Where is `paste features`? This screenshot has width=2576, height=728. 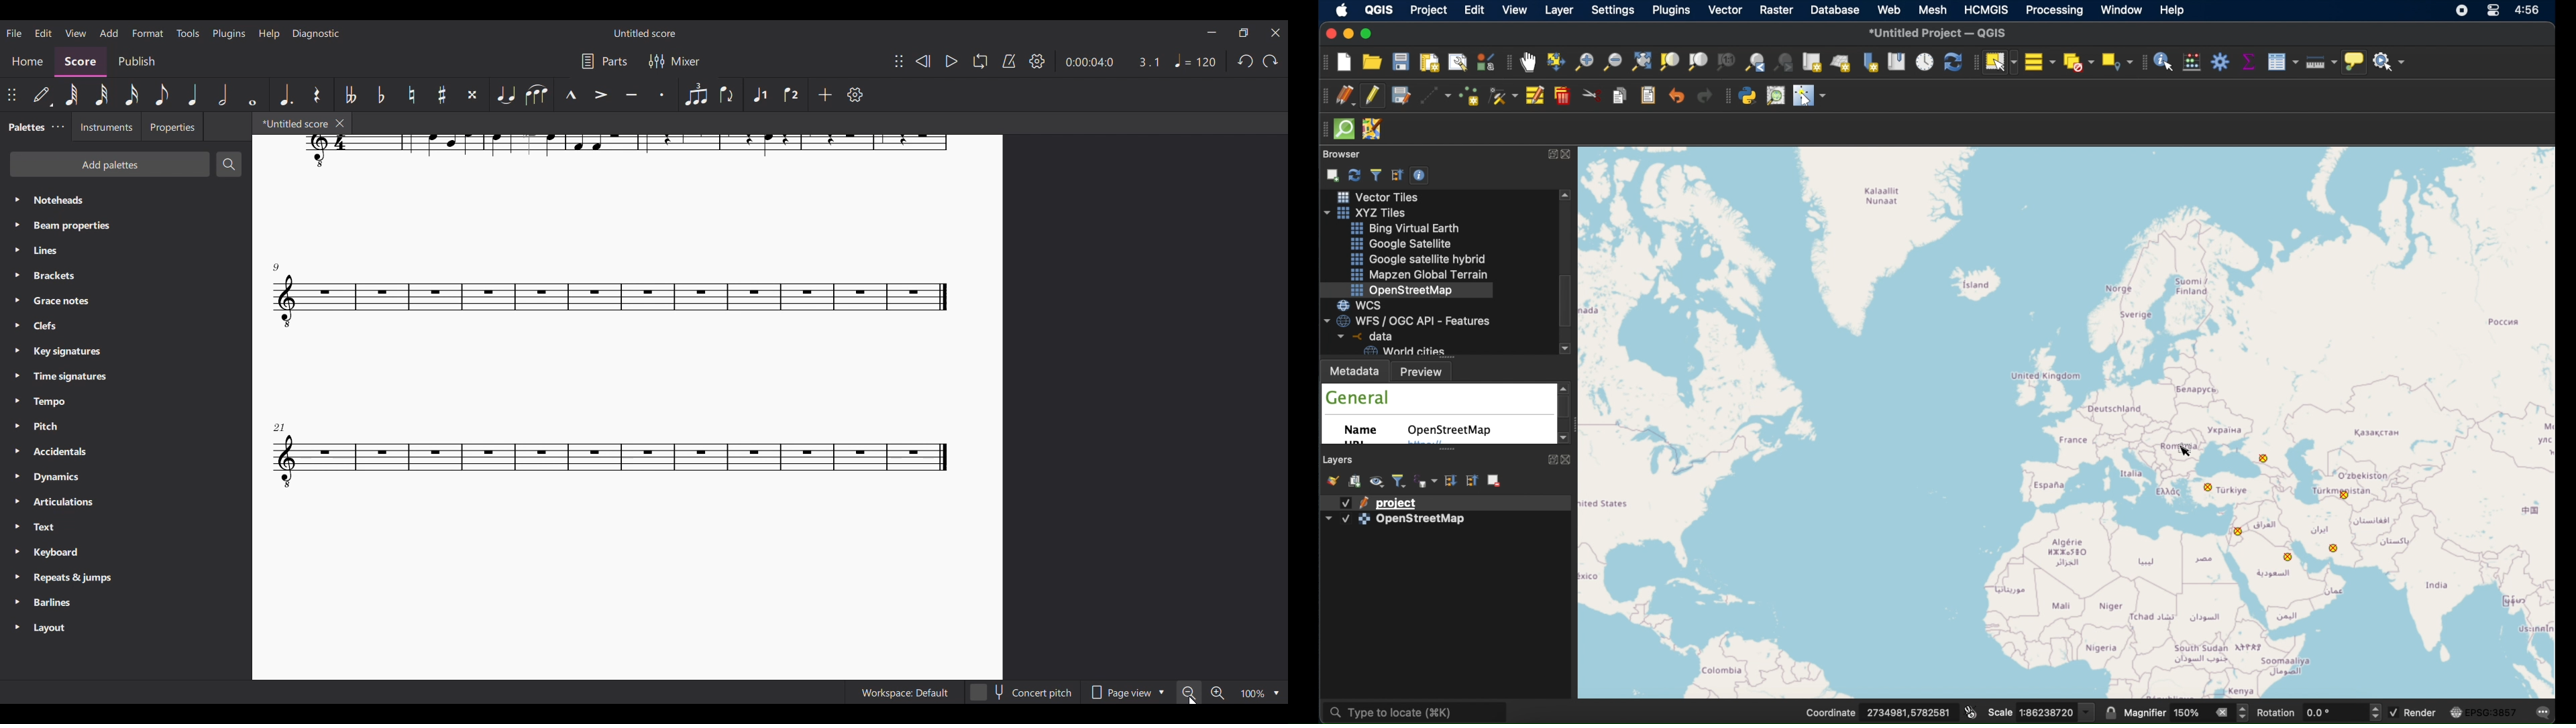
paste features is located at coordinates (1650, 97).